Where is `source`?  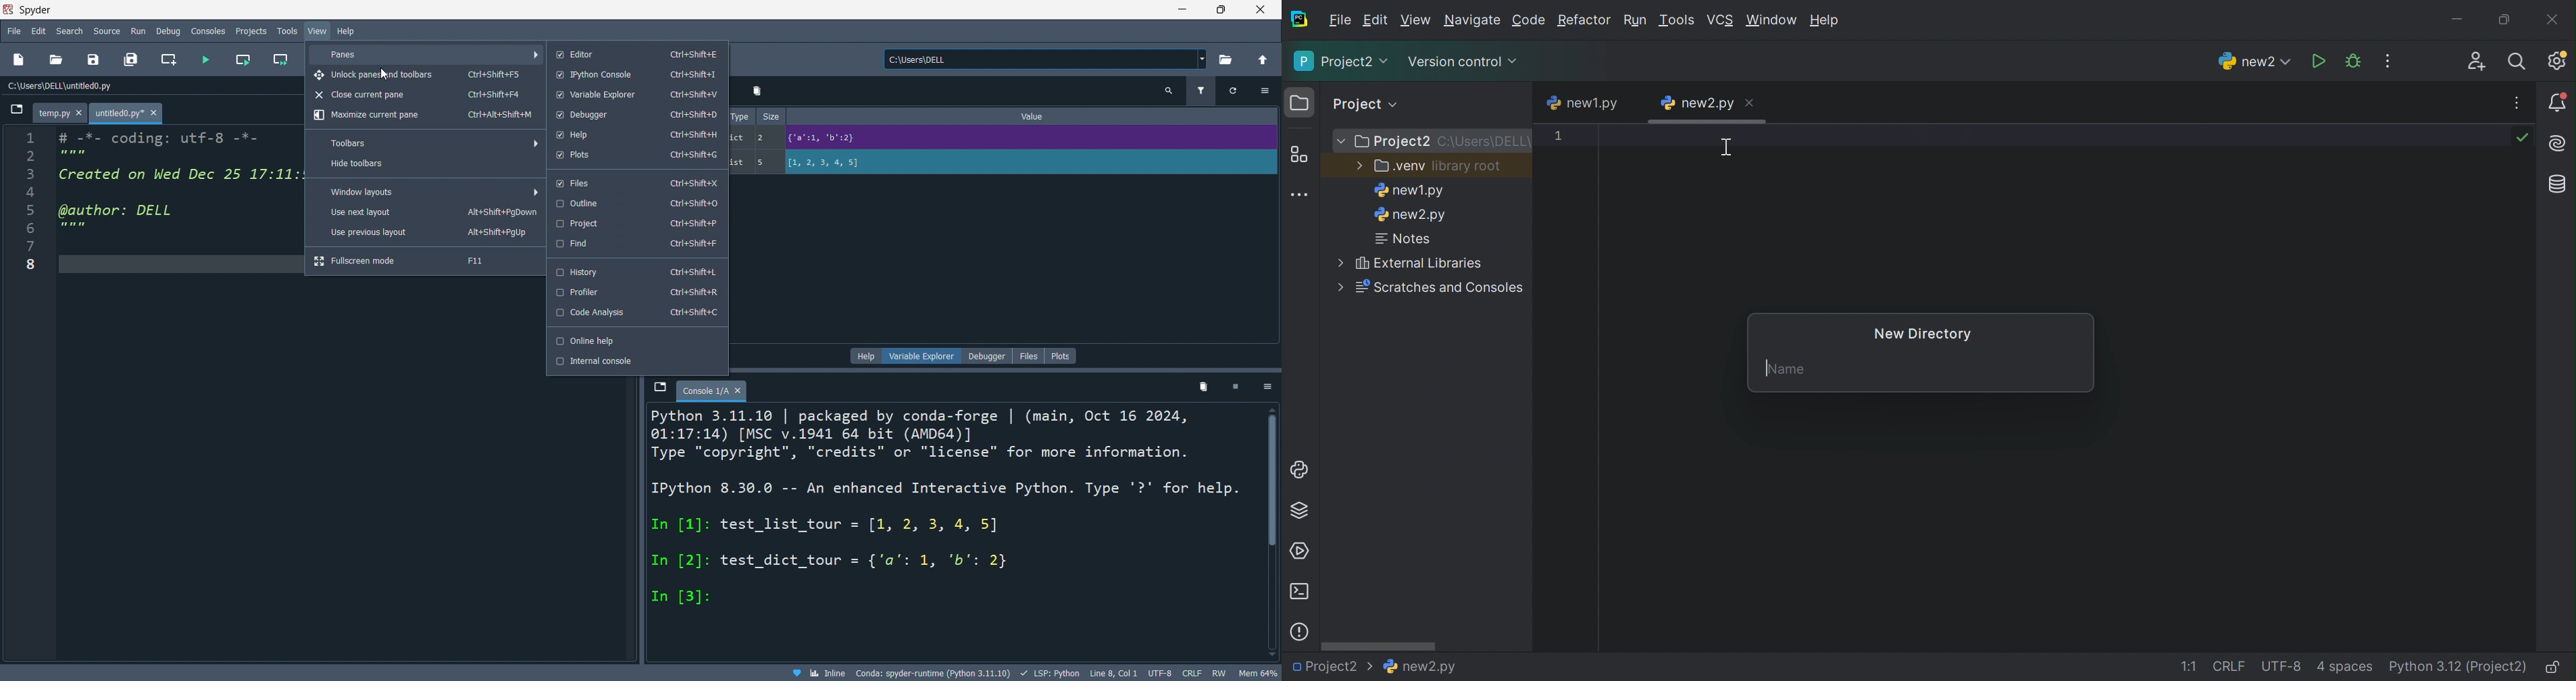
source is located at coordinates (106, 30).